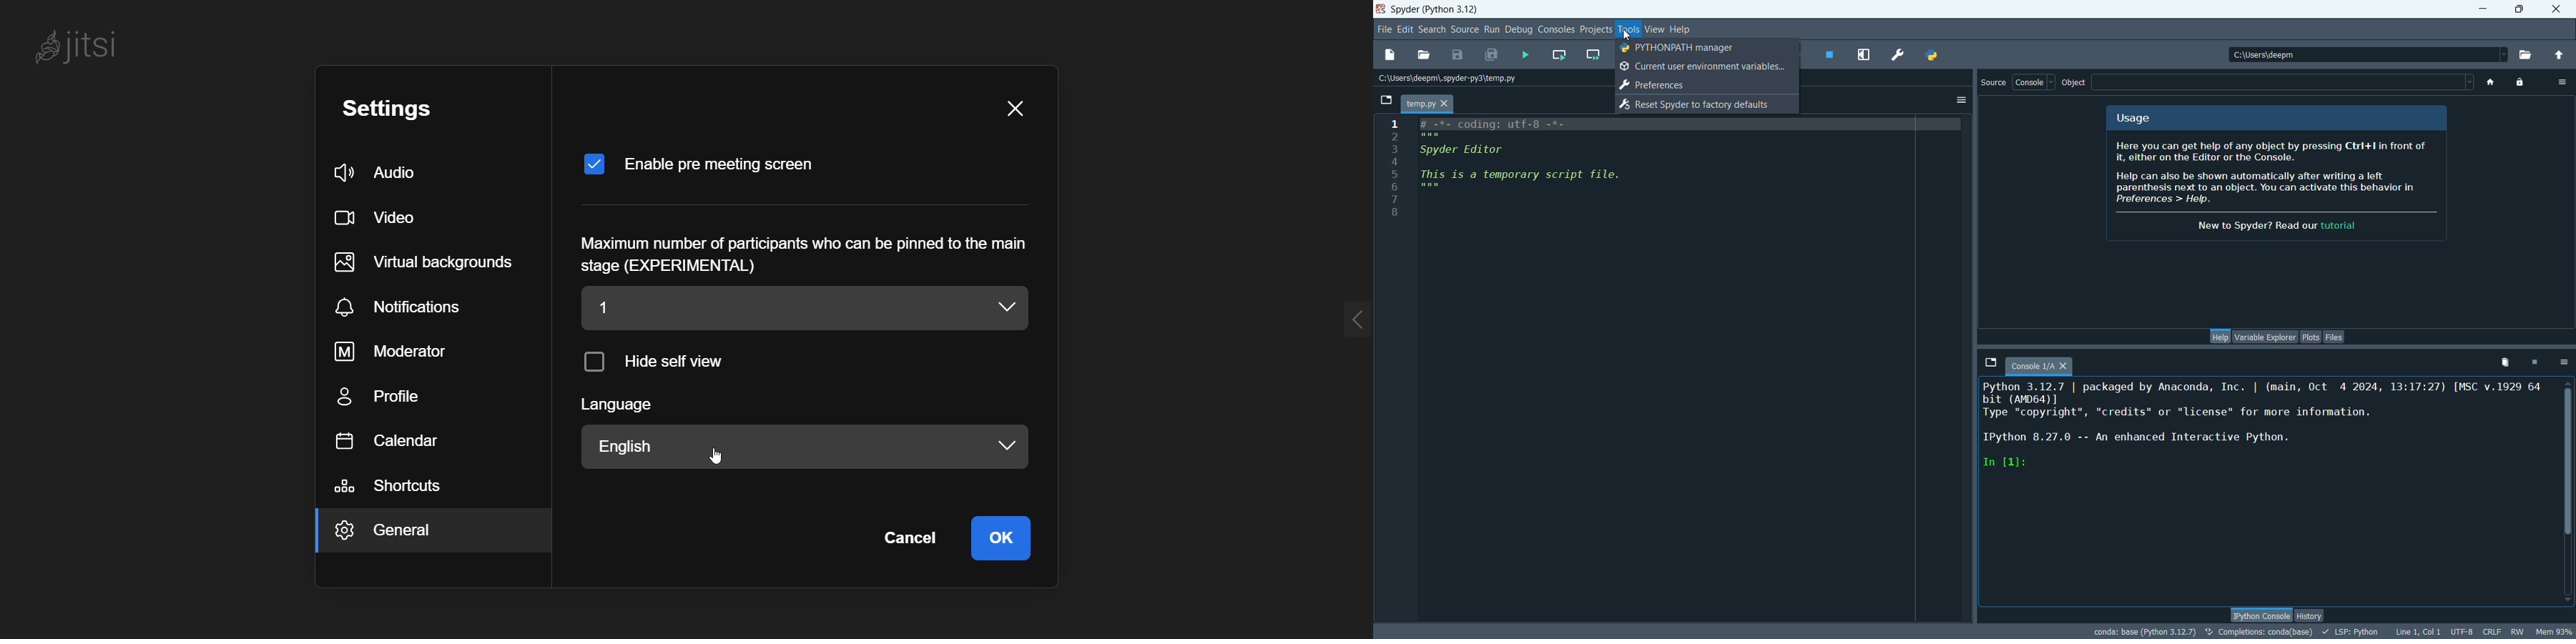 The width and height of the screenshot is (2576, 644). Describe the element at coordinates (1403, 31) in the screenshot. I see `edit` at that location.